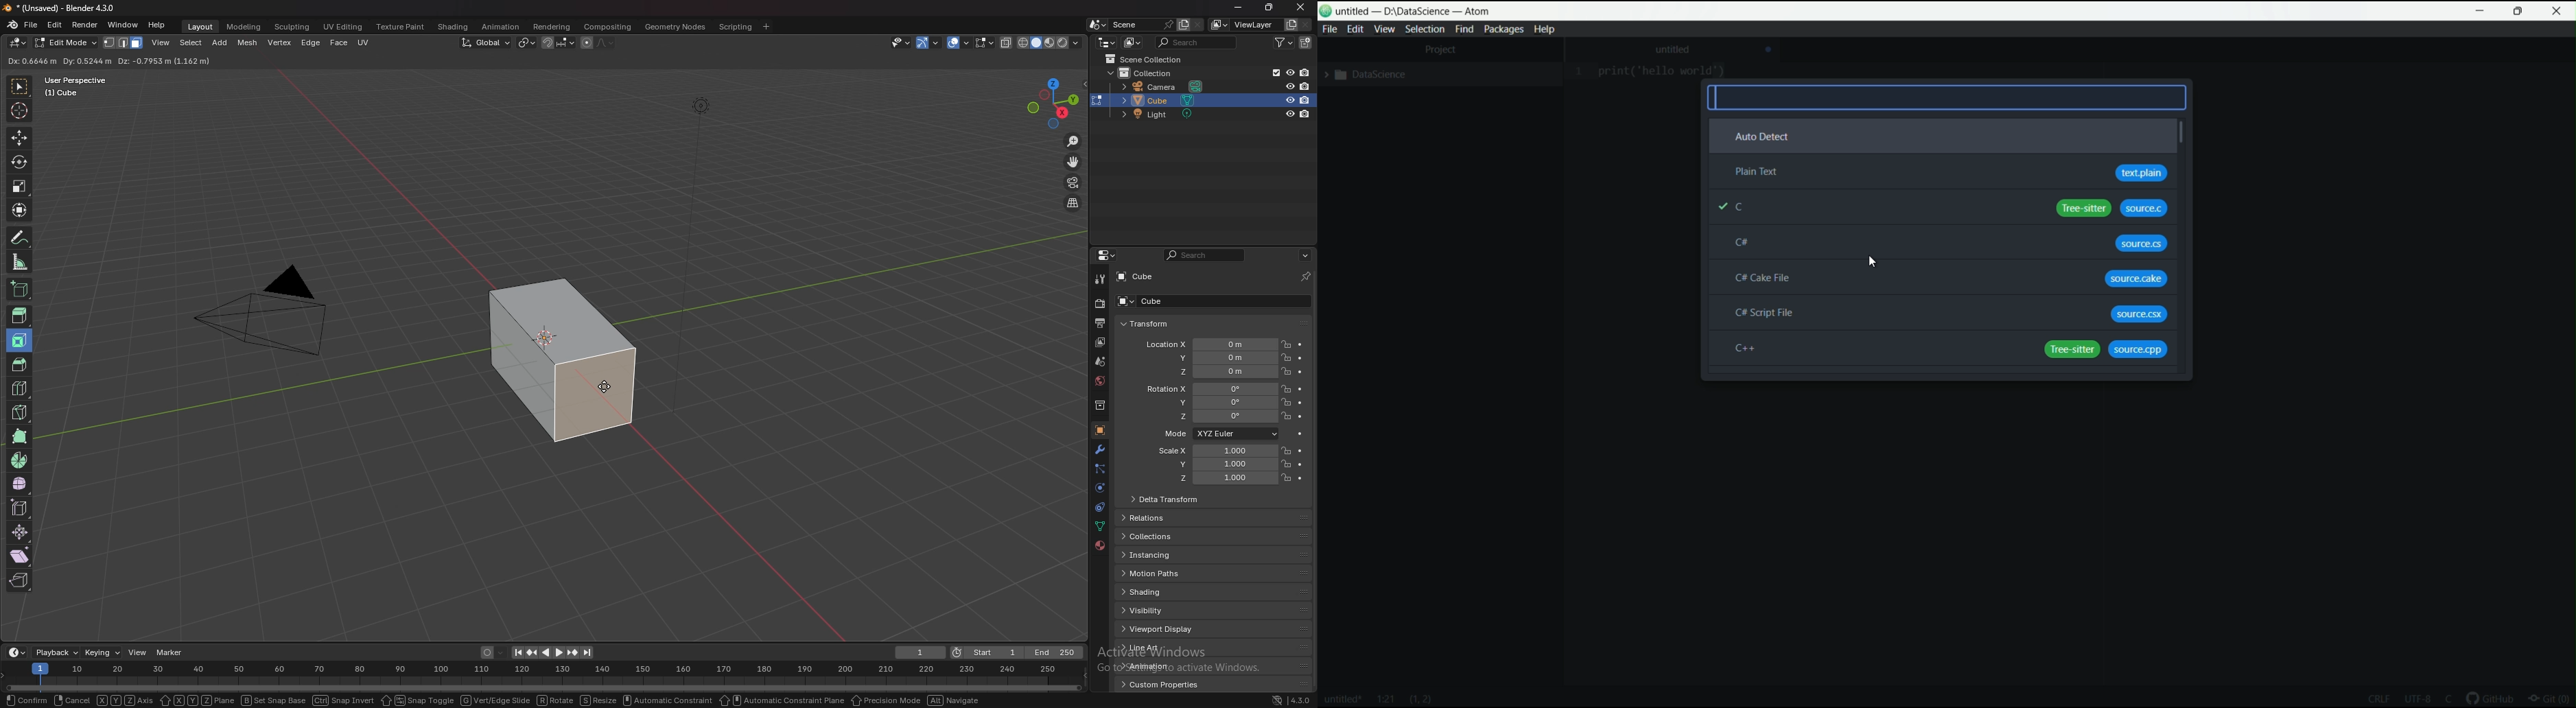  I want to click on current frame, so click(921, 652).